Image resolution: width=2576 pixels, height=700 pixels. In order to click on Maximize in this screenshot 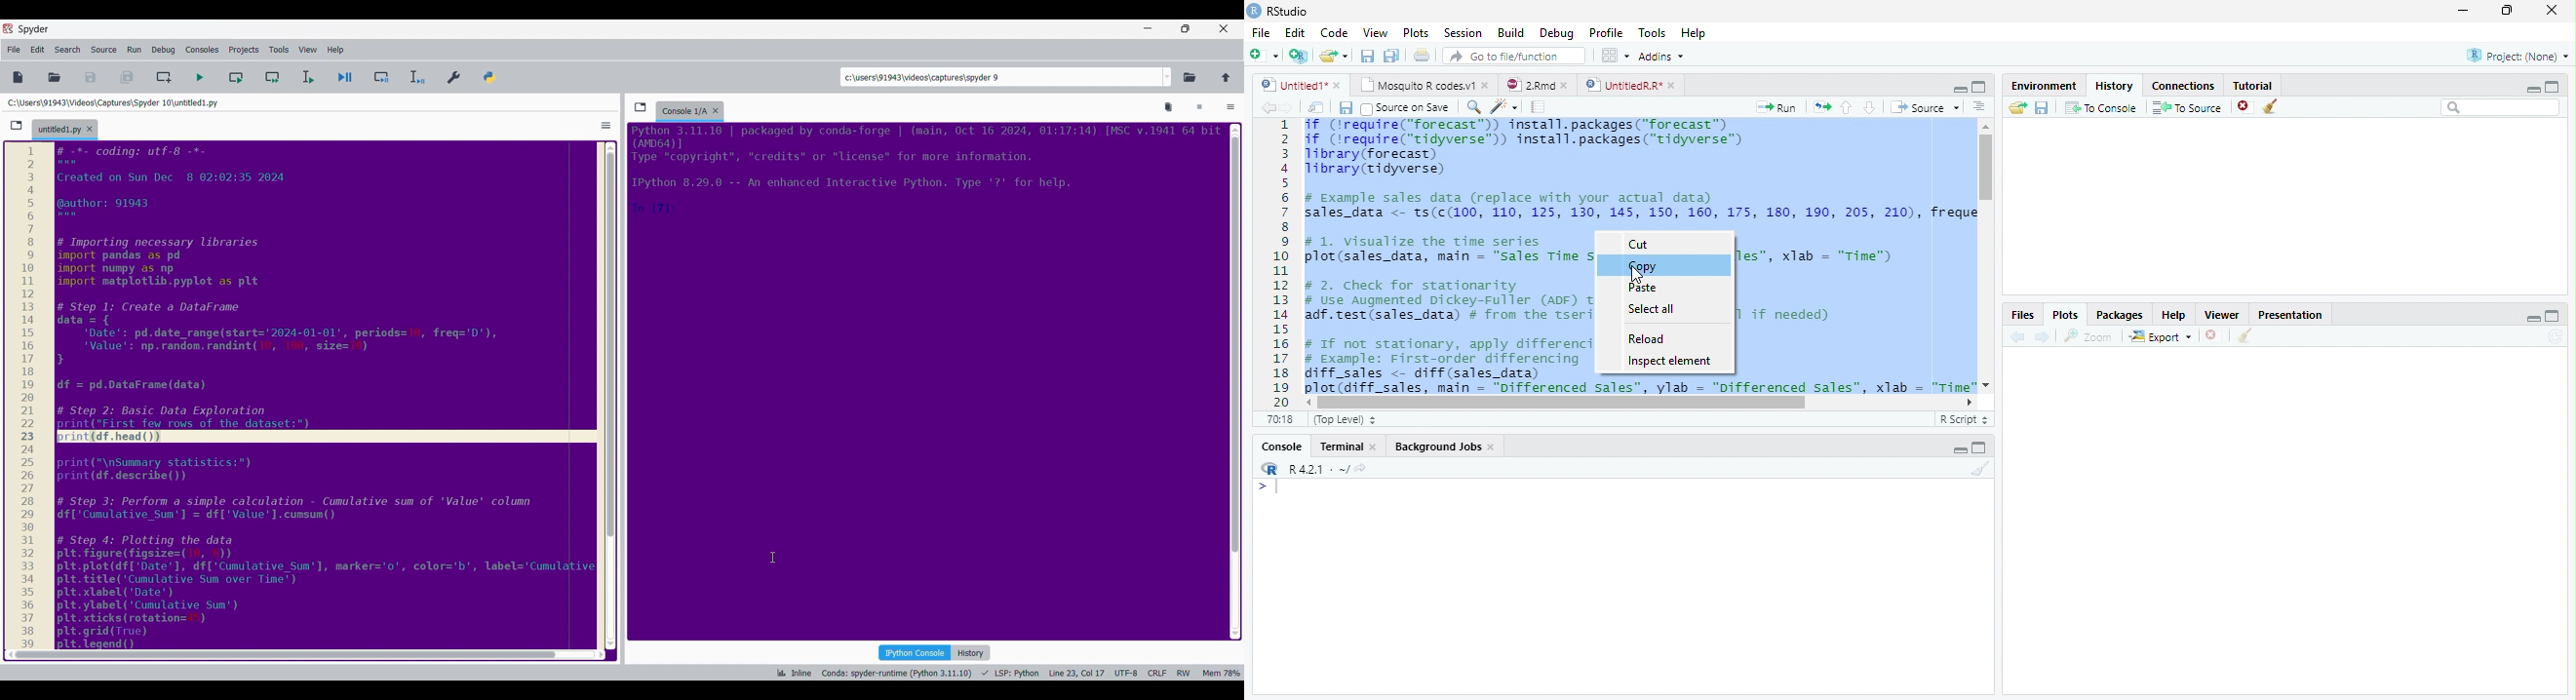, I will do `click(1980, 88)`.